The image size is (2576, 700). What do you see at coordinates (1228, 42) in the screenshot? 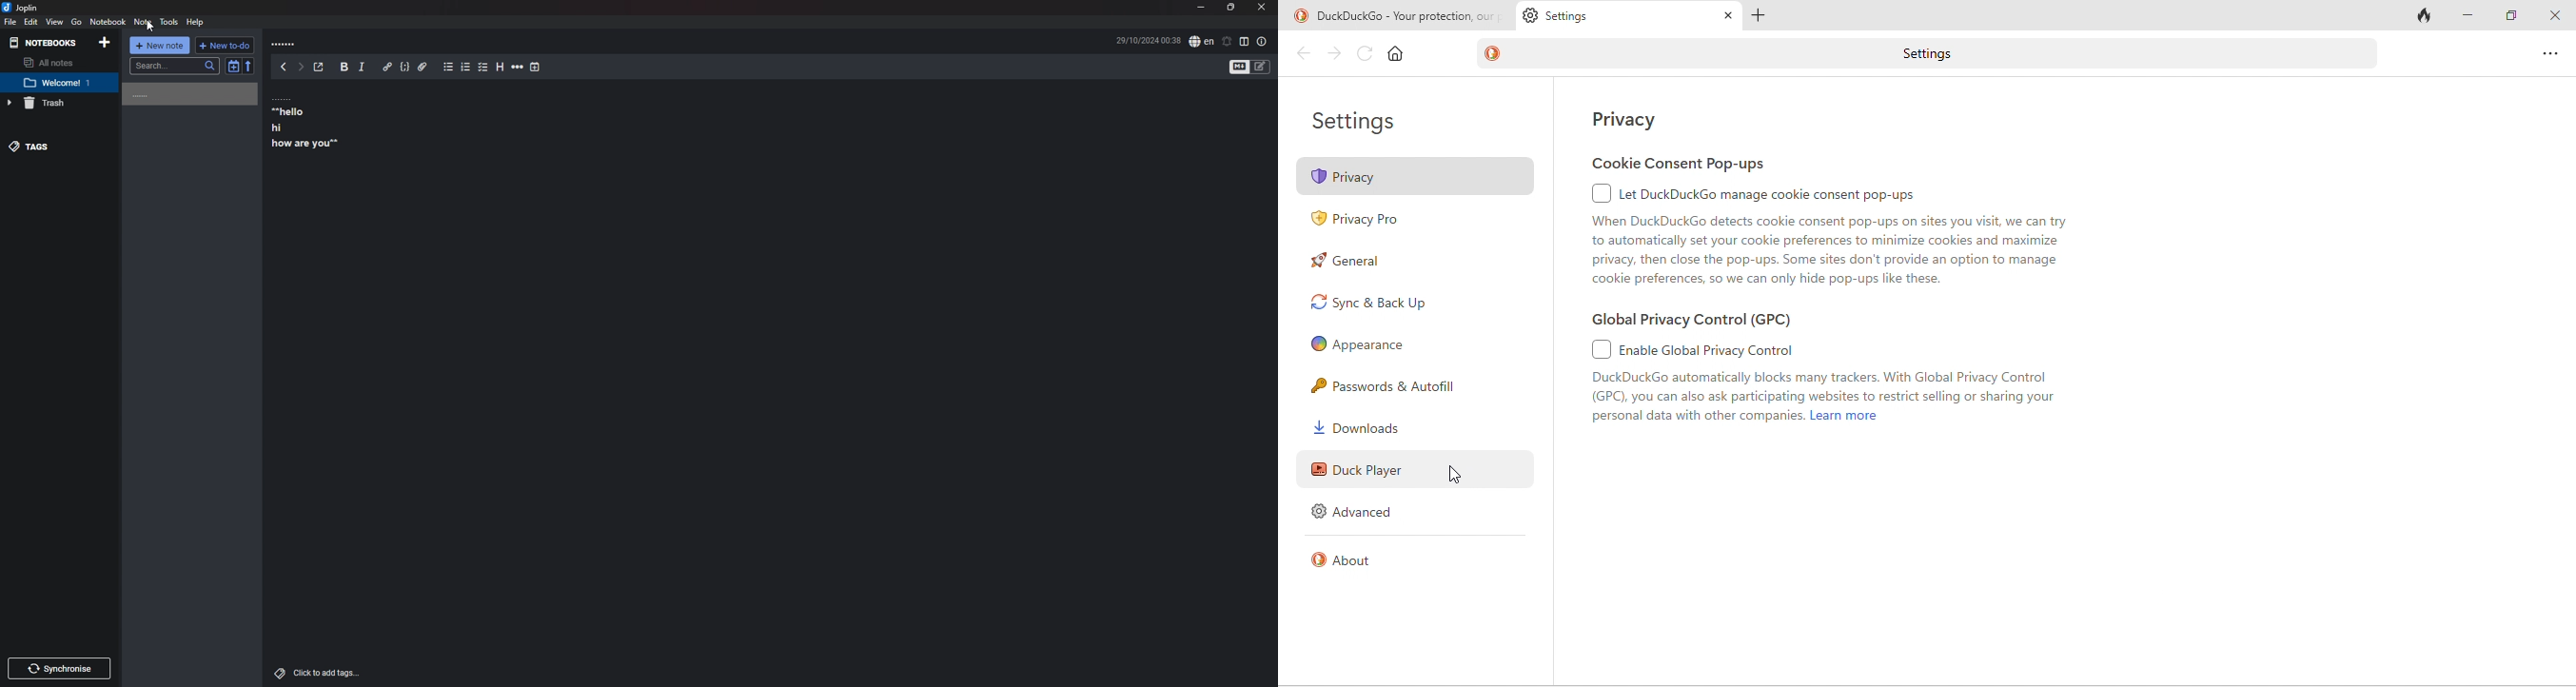
I see `Set alarm` at bounding box center [1228, 42].